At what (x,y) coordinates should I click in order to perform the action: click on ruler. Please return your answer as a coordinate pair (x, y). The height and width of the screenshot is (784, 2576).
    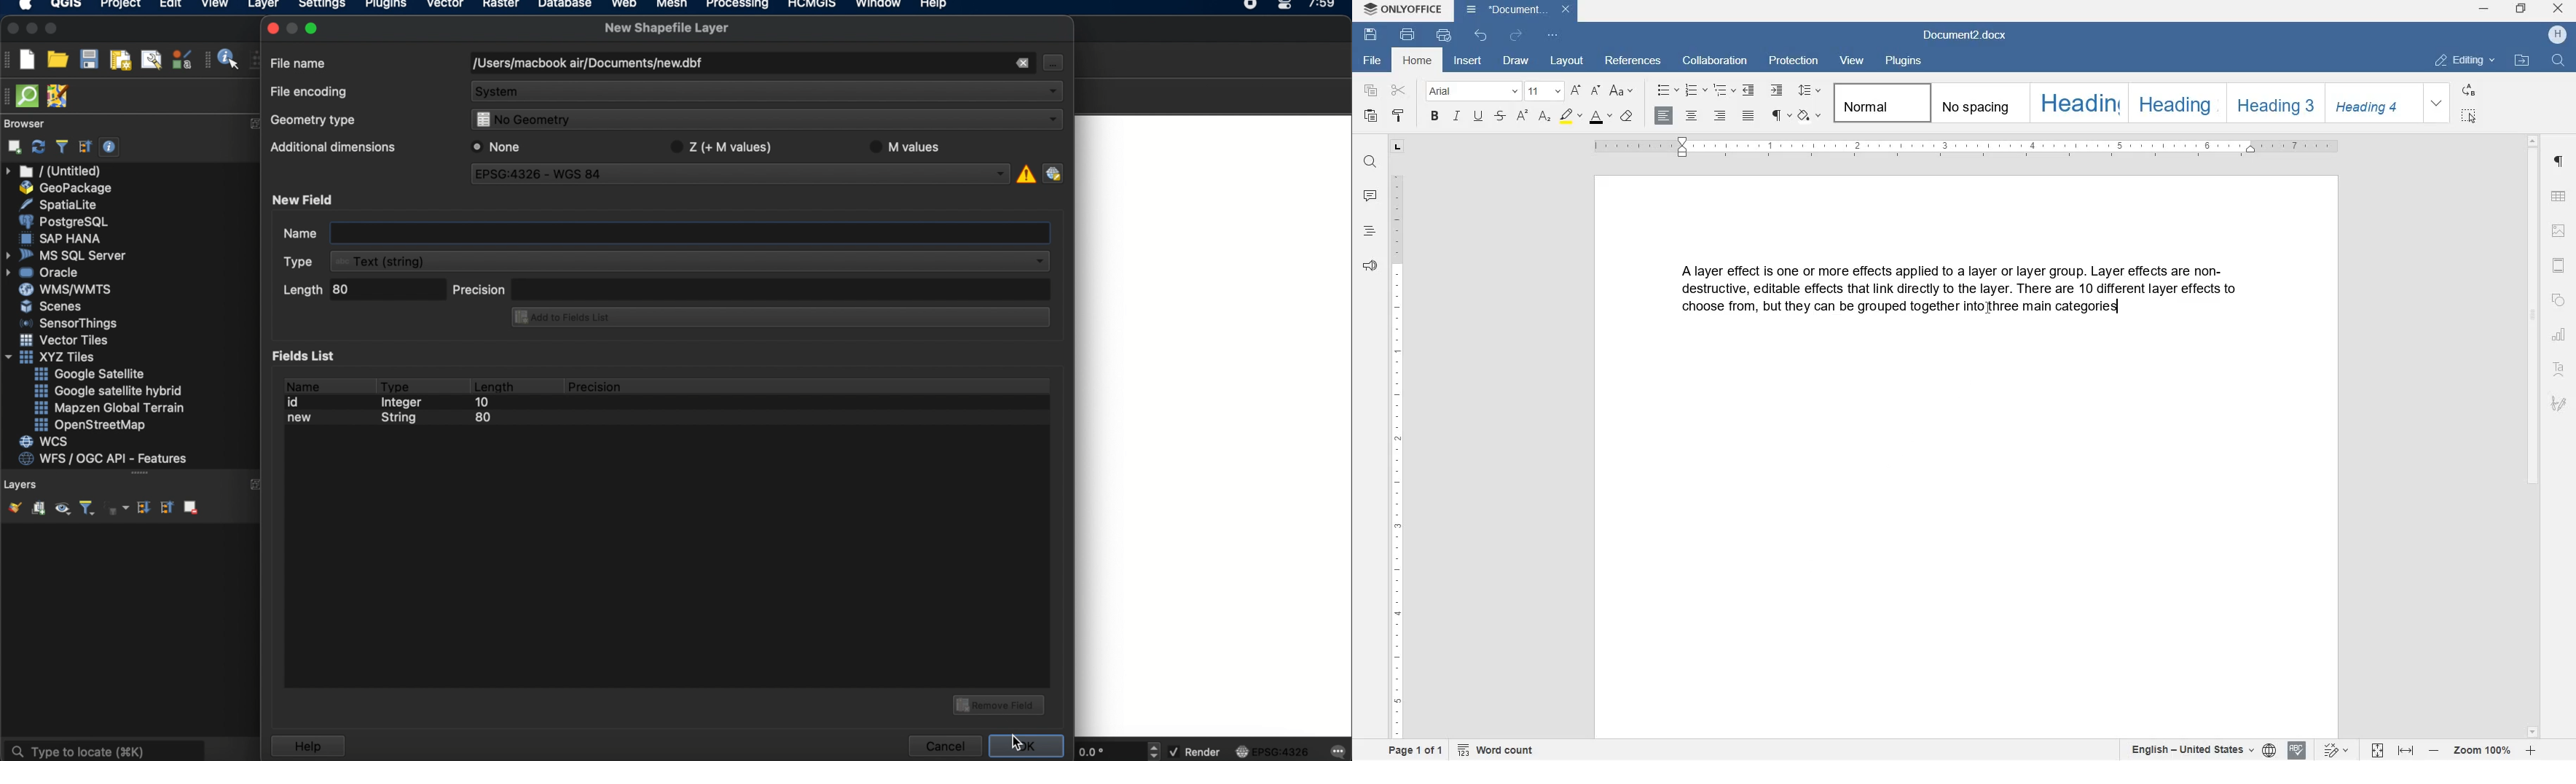
    Looking at the image, I should click on (1398, 456).